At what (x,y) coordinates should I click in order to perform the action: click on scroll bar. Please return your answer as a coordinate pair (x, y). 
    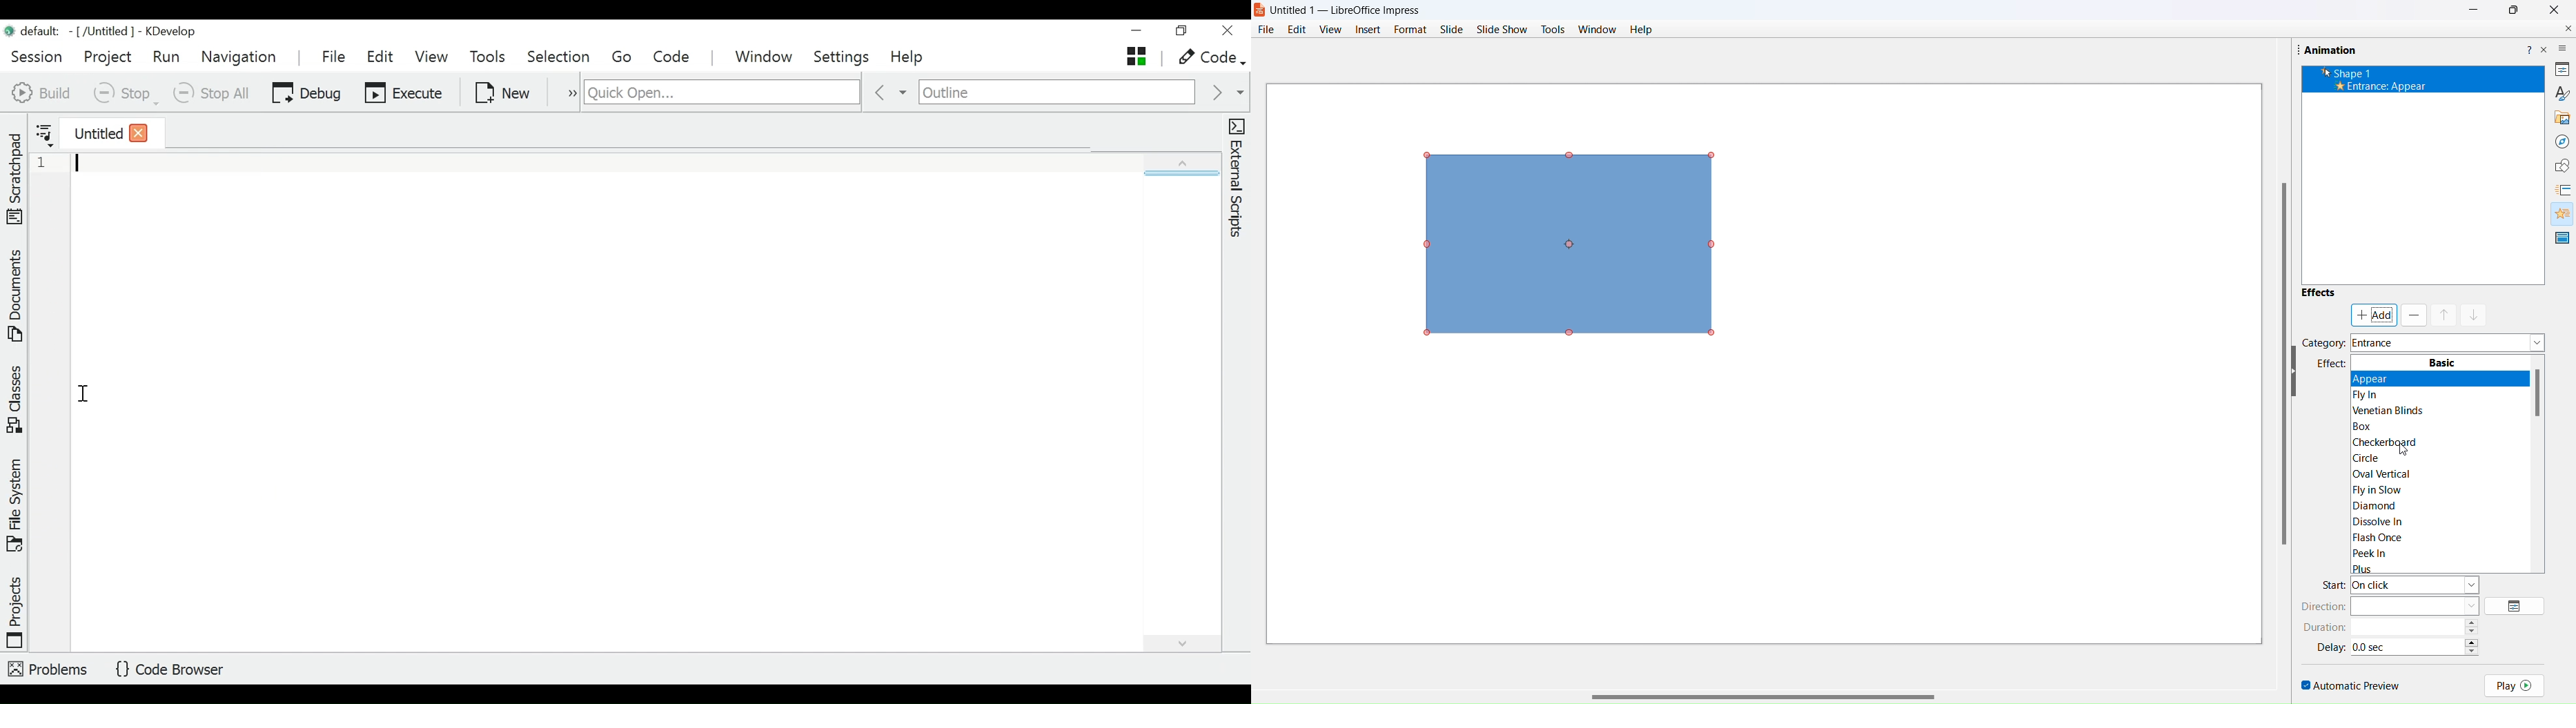
    Looking at the image, I should click on (2274, 367).